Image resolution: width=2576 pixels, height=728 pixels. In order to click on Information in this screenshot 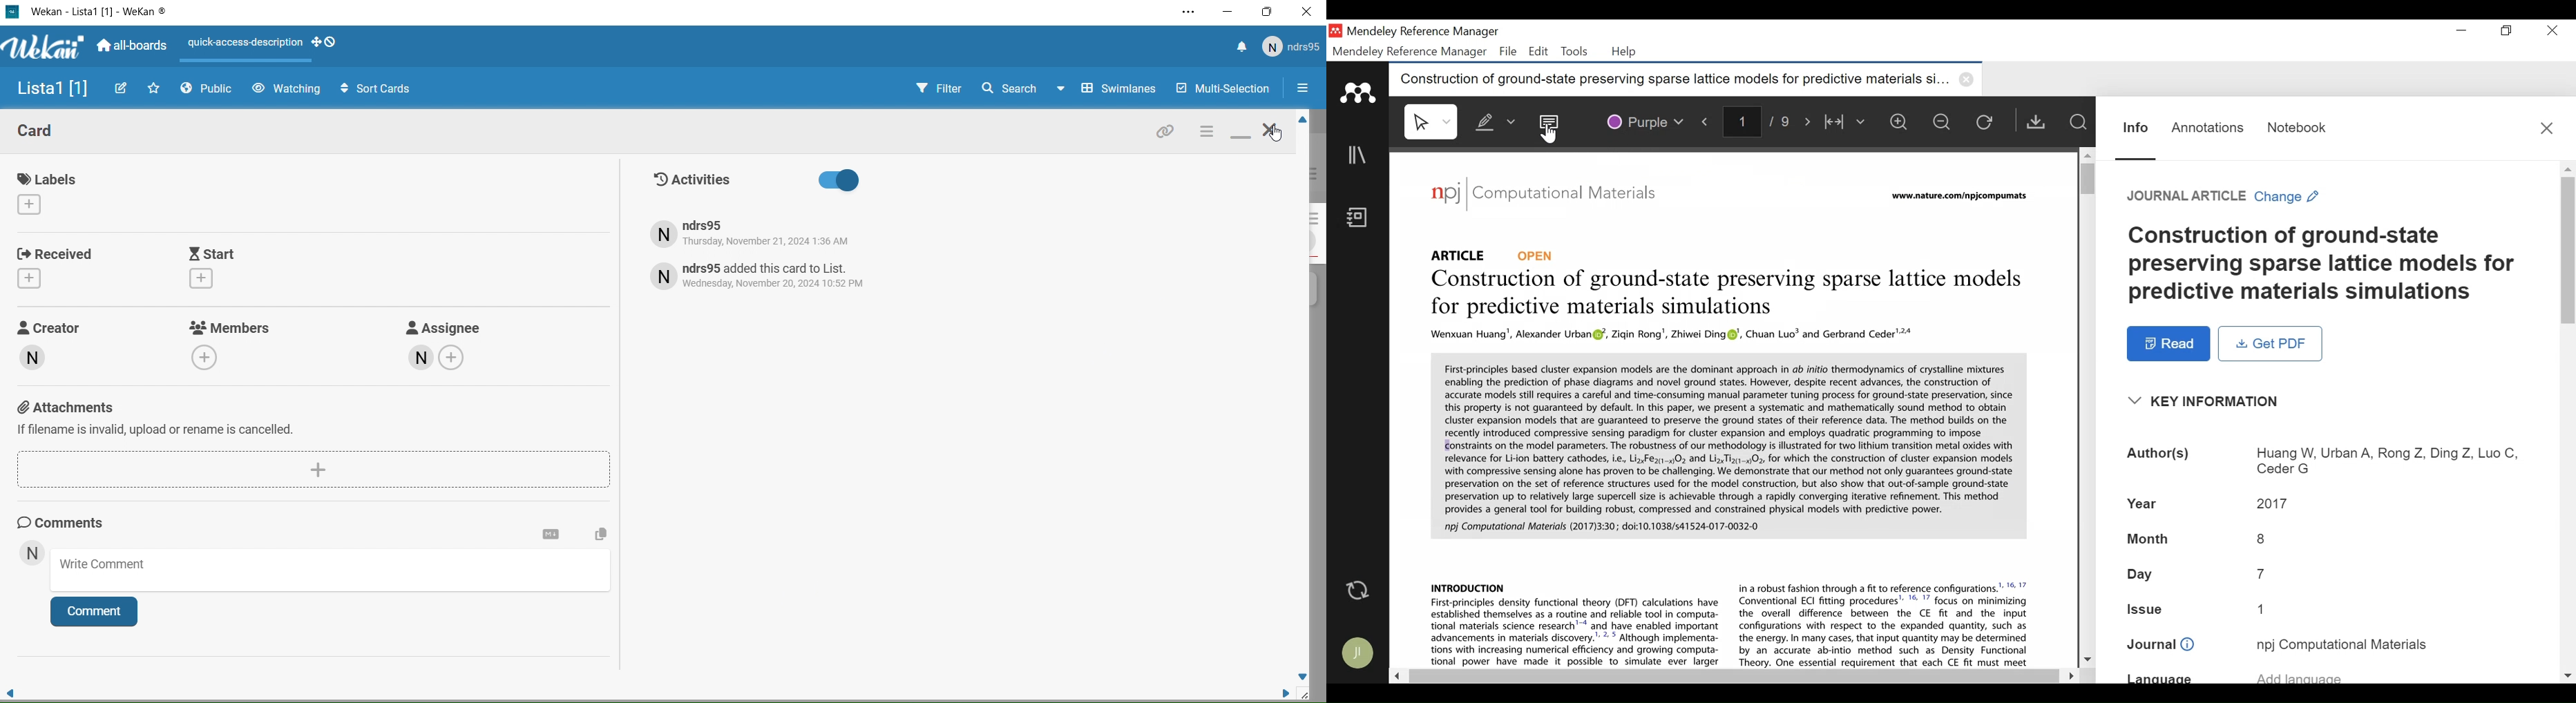, I will do `click(2134, 126)`.